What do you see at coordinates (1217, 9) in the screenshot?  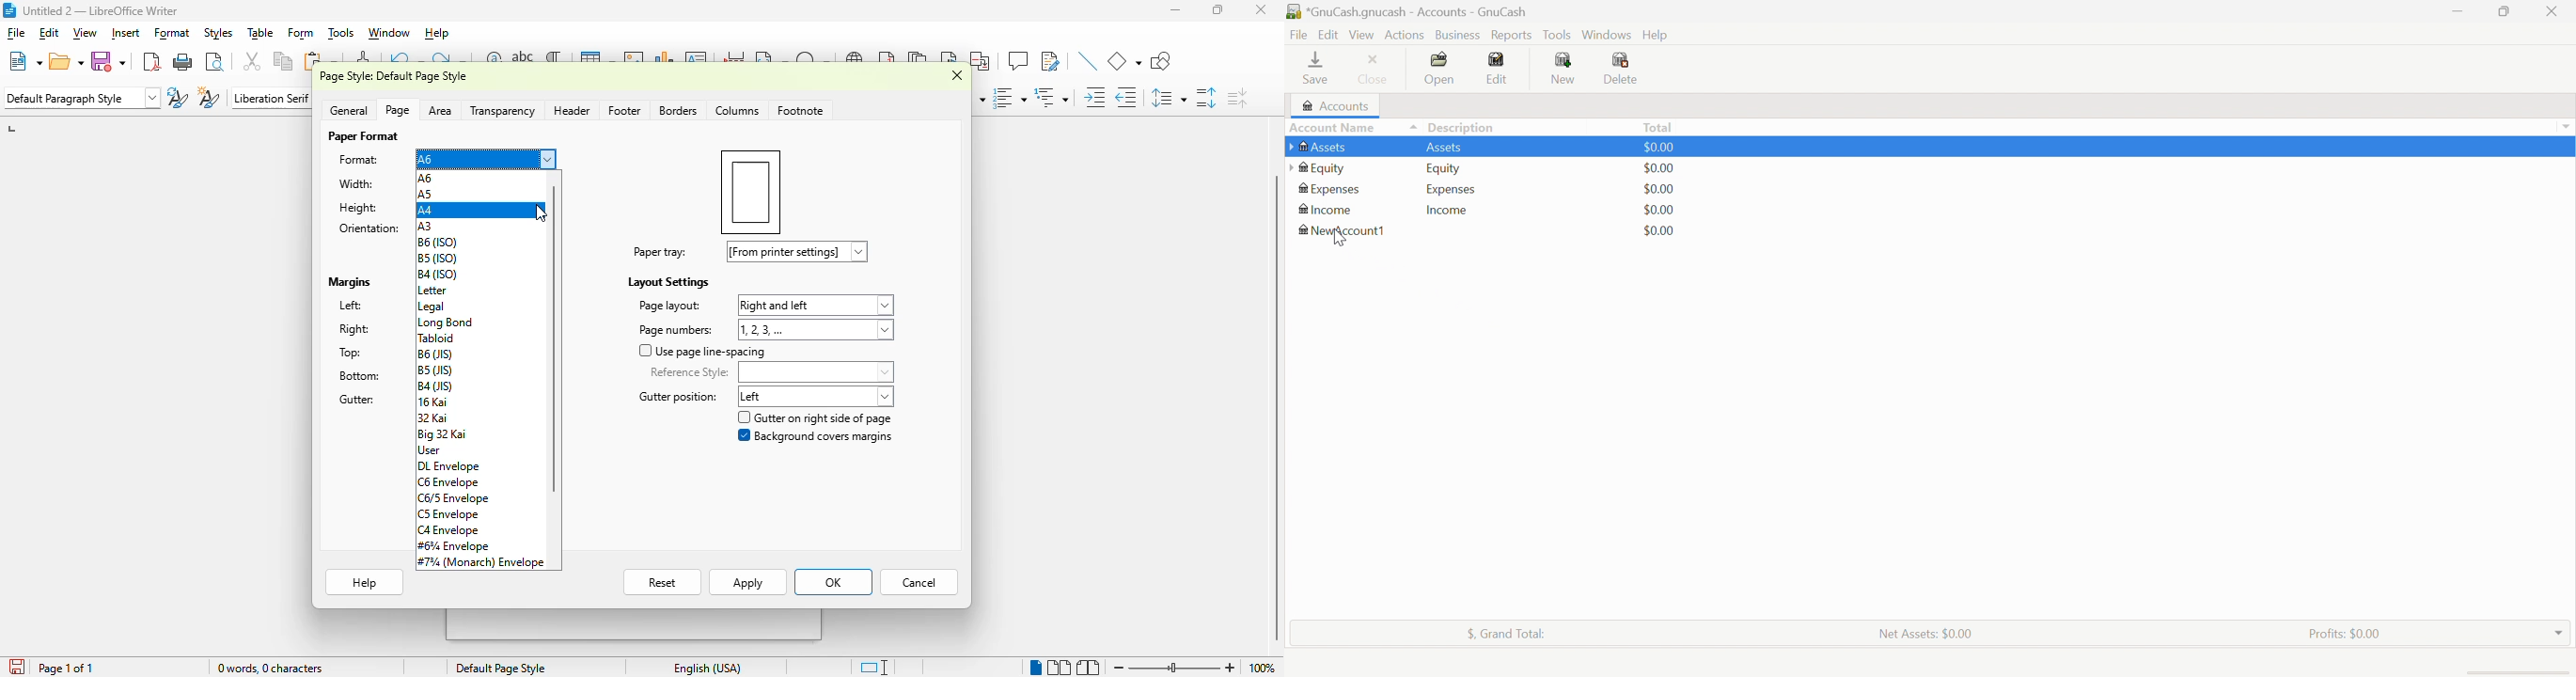 I see `maximize` at bounding box center [1217, 9].